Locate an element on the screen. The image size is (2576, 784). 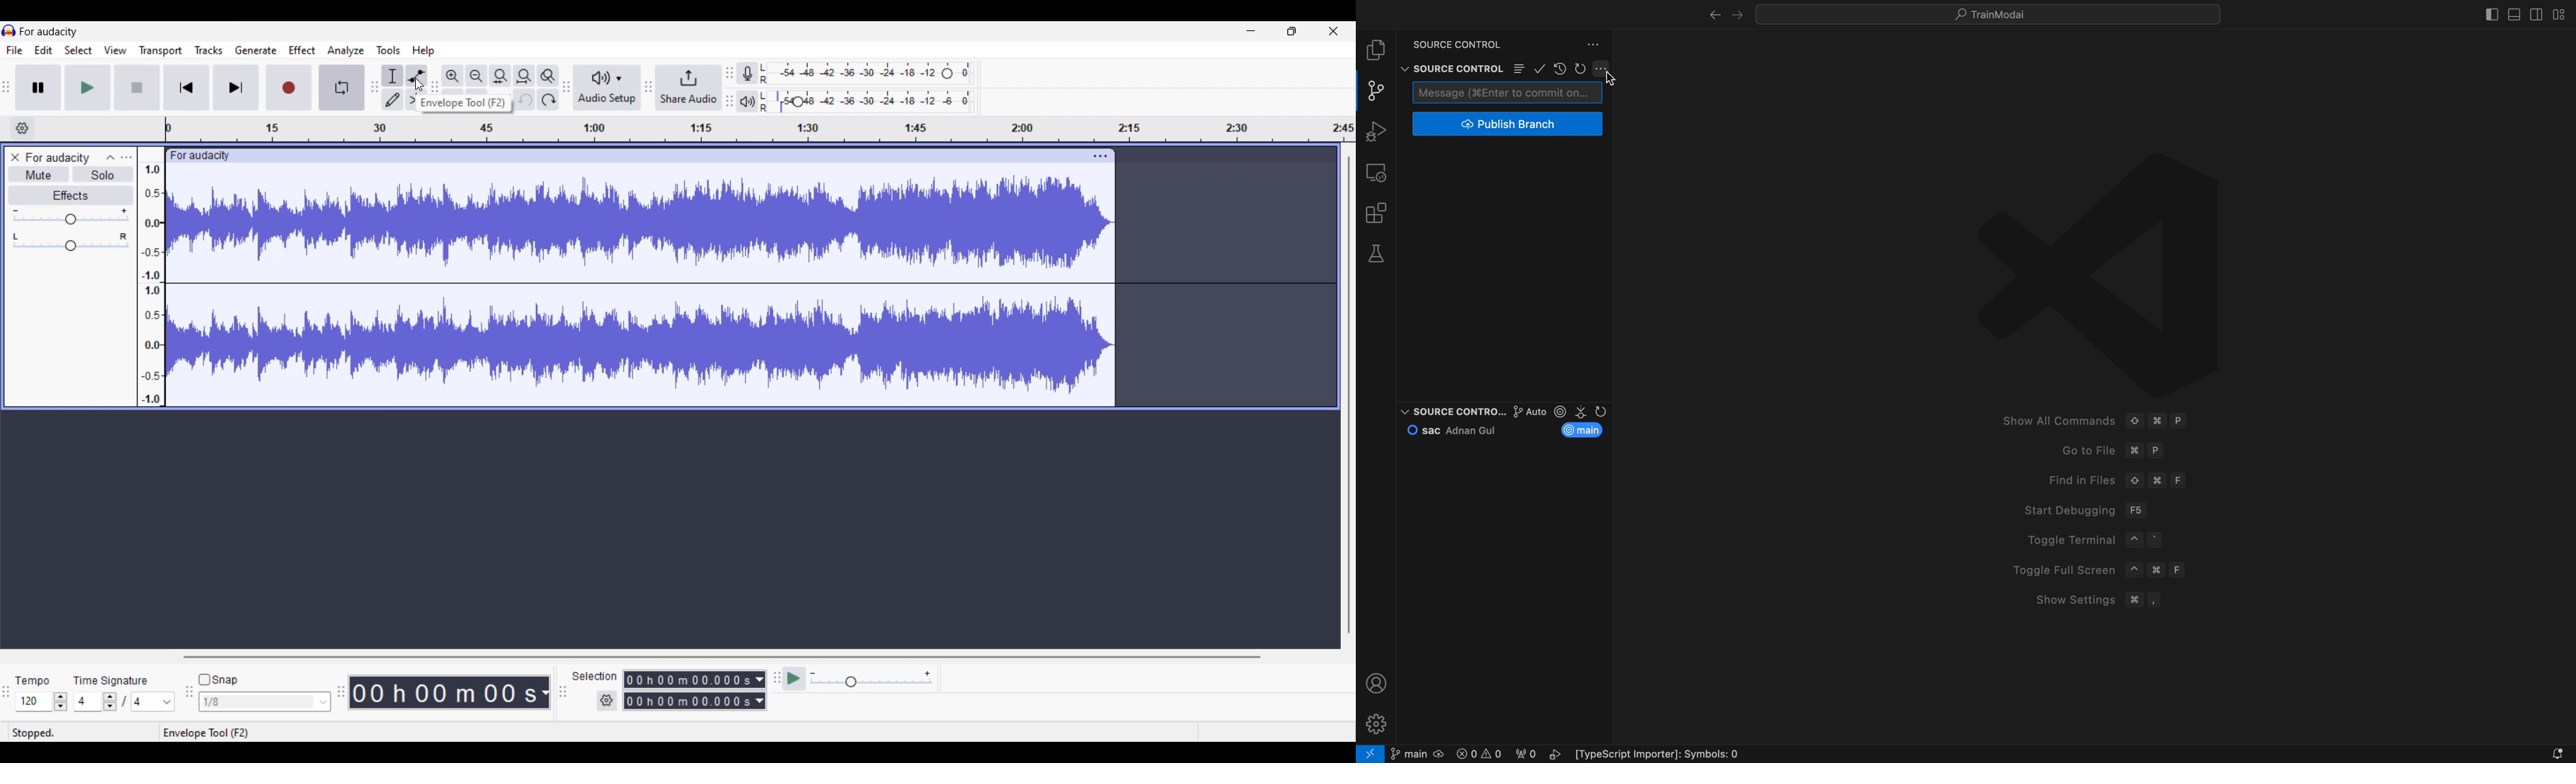
Show in smaller tab is located at coordinates (1292, 31).